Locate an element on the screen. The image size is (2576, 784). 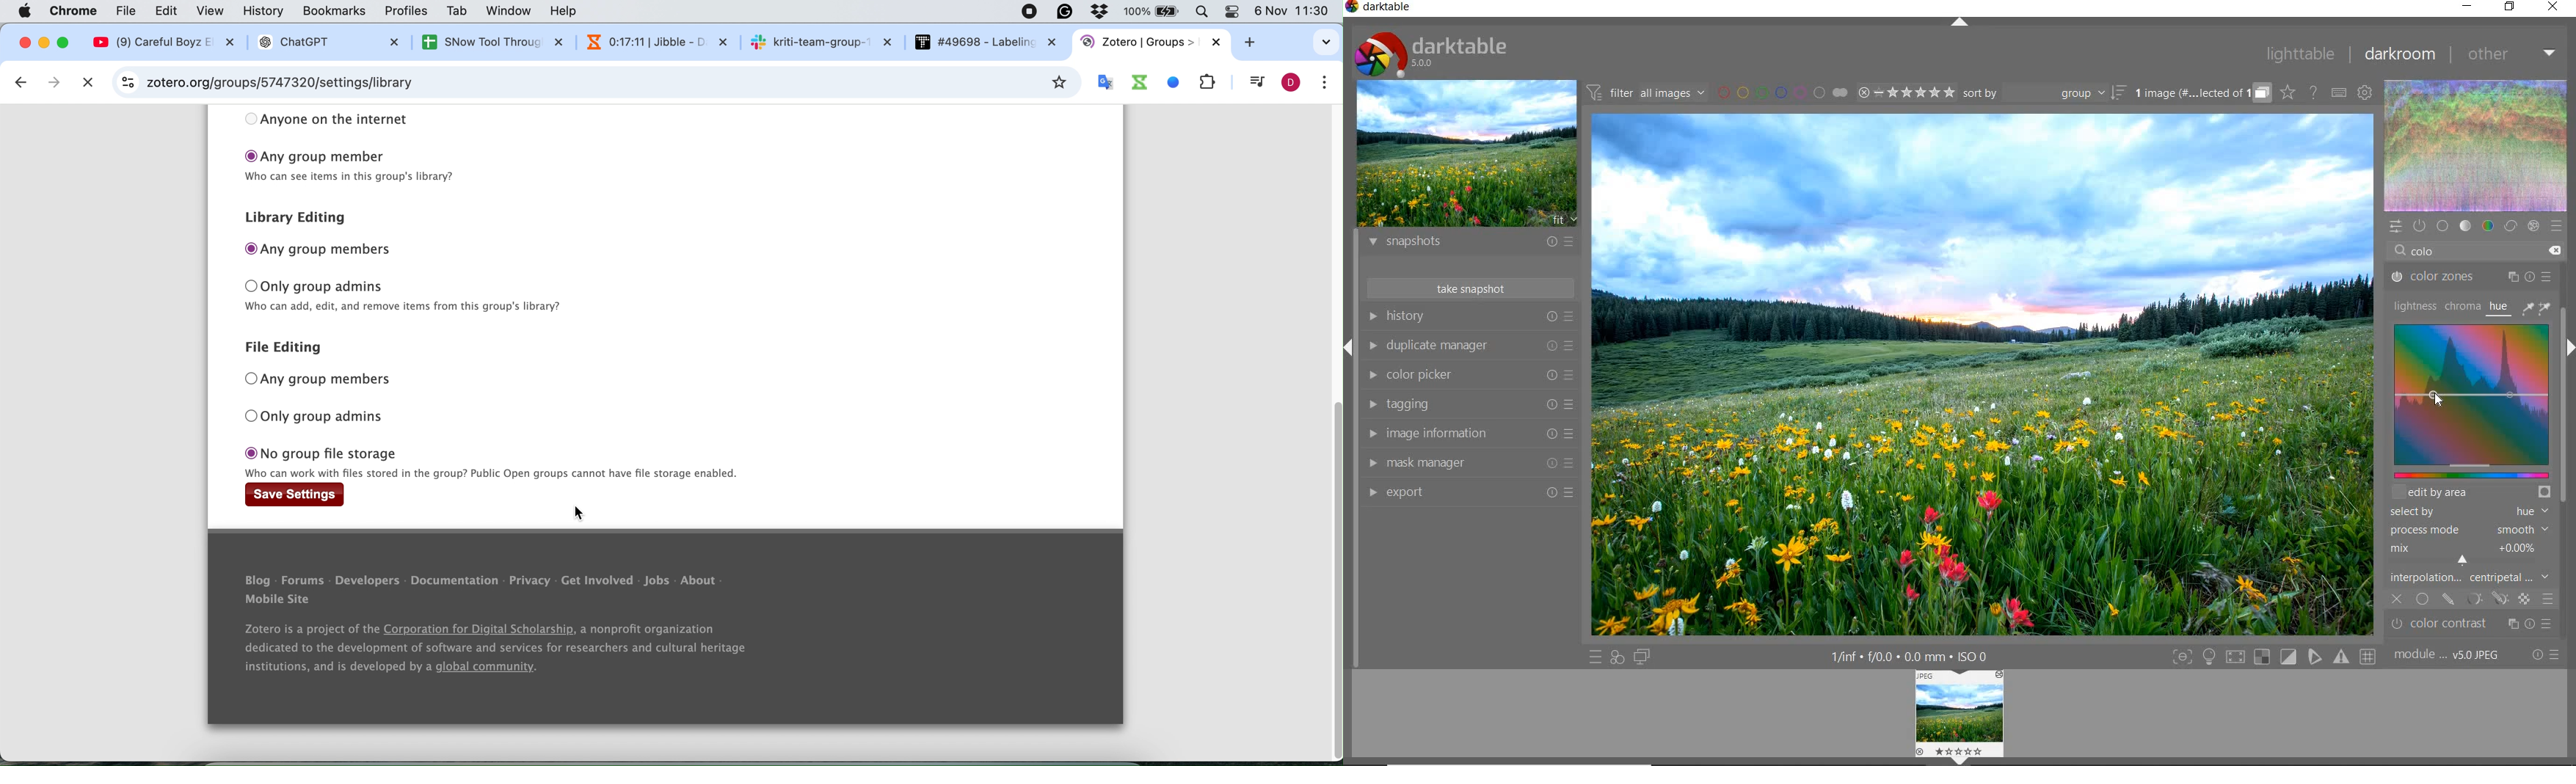
Search Bar is located at coordinates (1200, 11).